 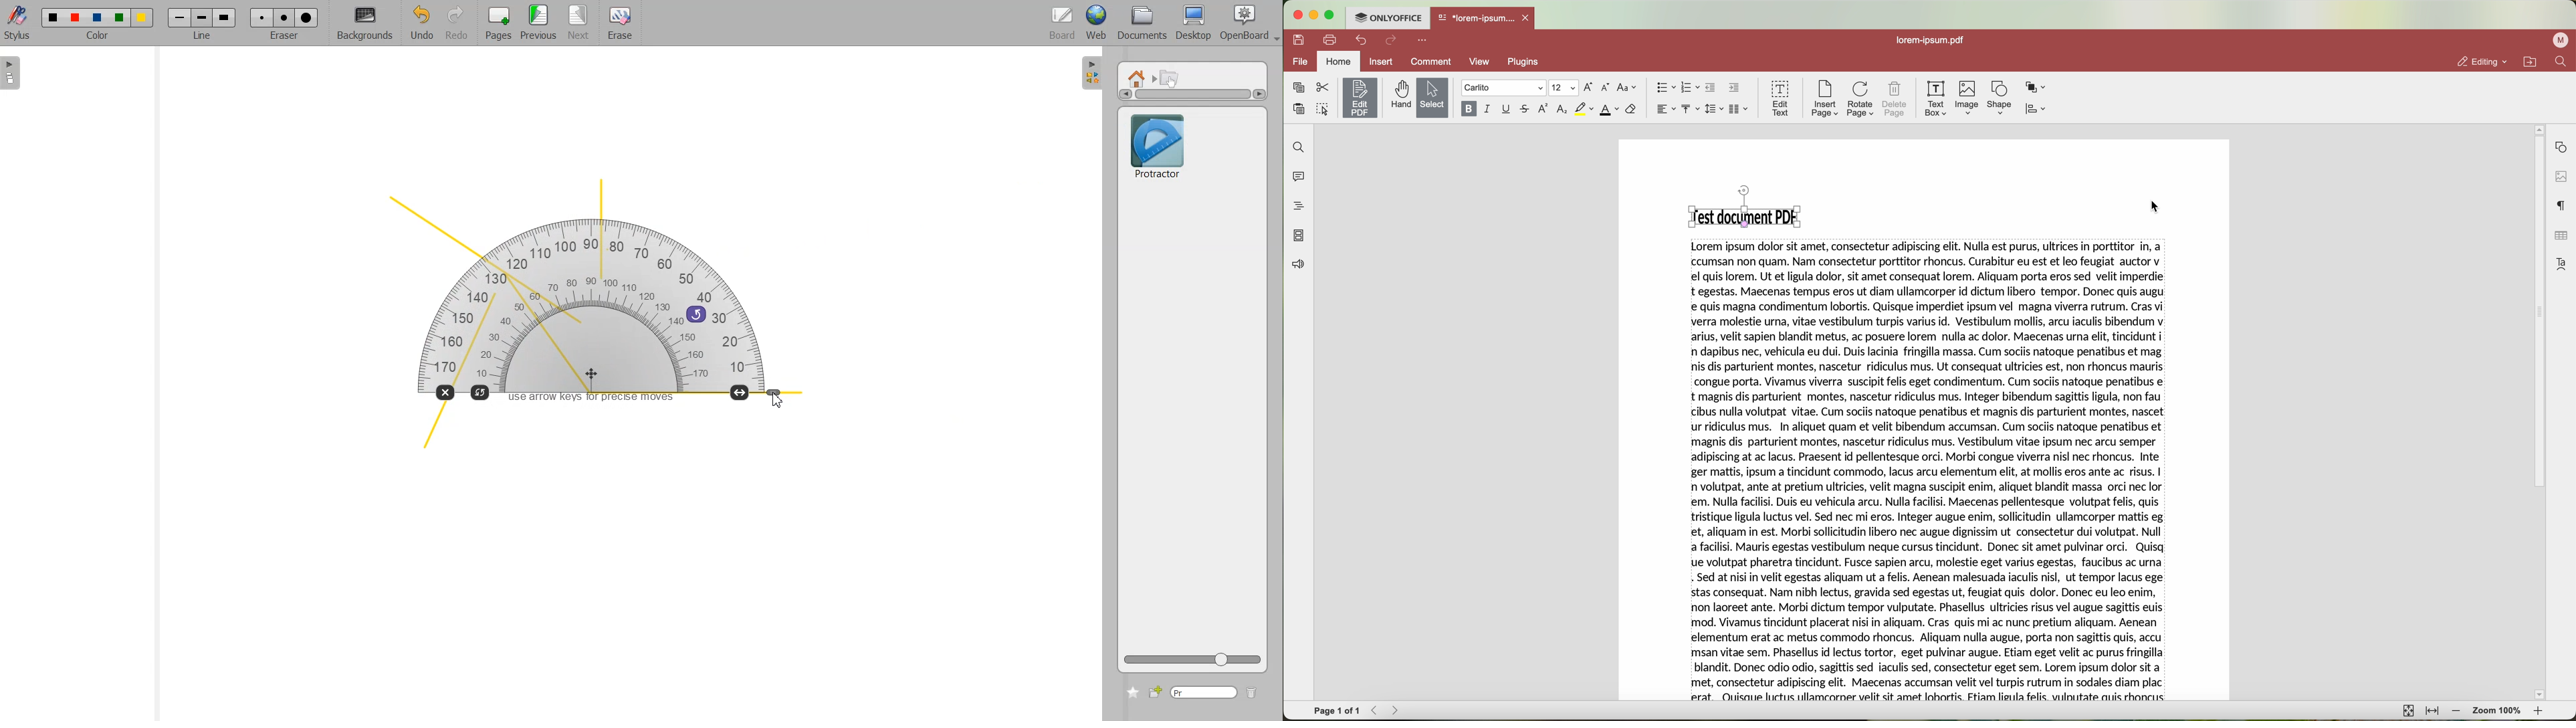 What do you see at coordinates (1526, 110) in the screenshot?
I see `strikeout` at bounding box center [1526, 110].